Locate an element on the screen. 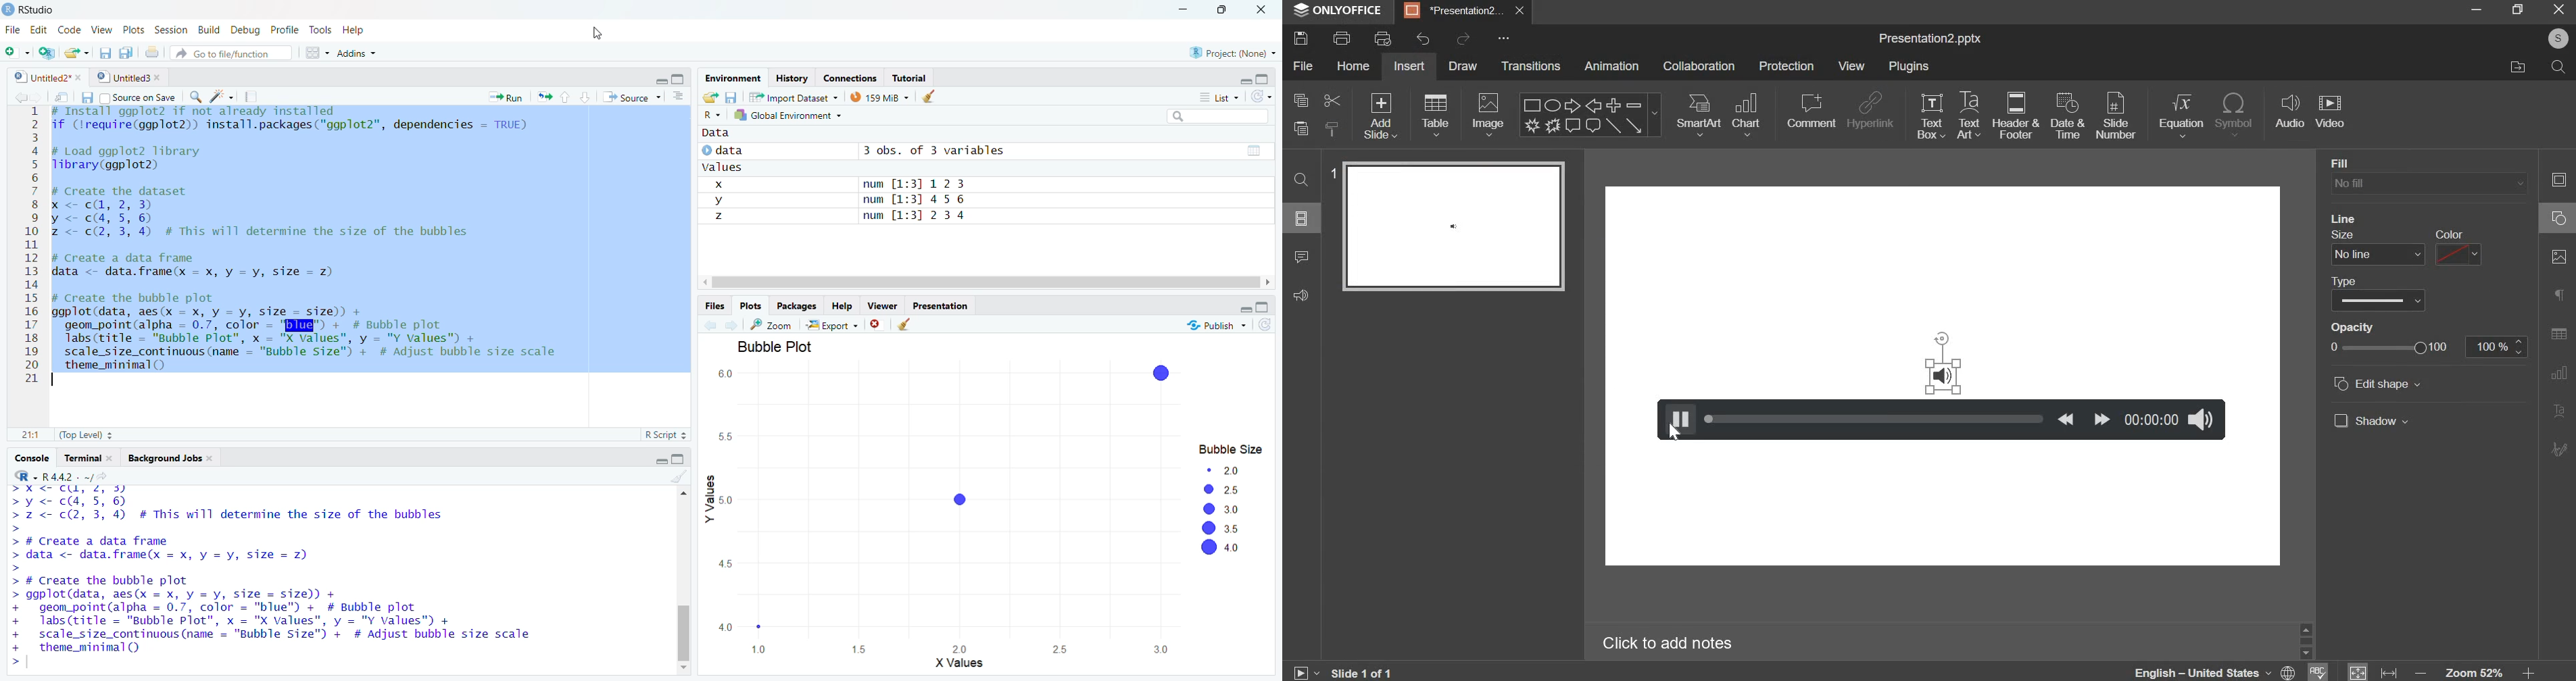 Image resolution: width=2576 pixels, height=700 pixels. History is located at coordinates (790, 76).